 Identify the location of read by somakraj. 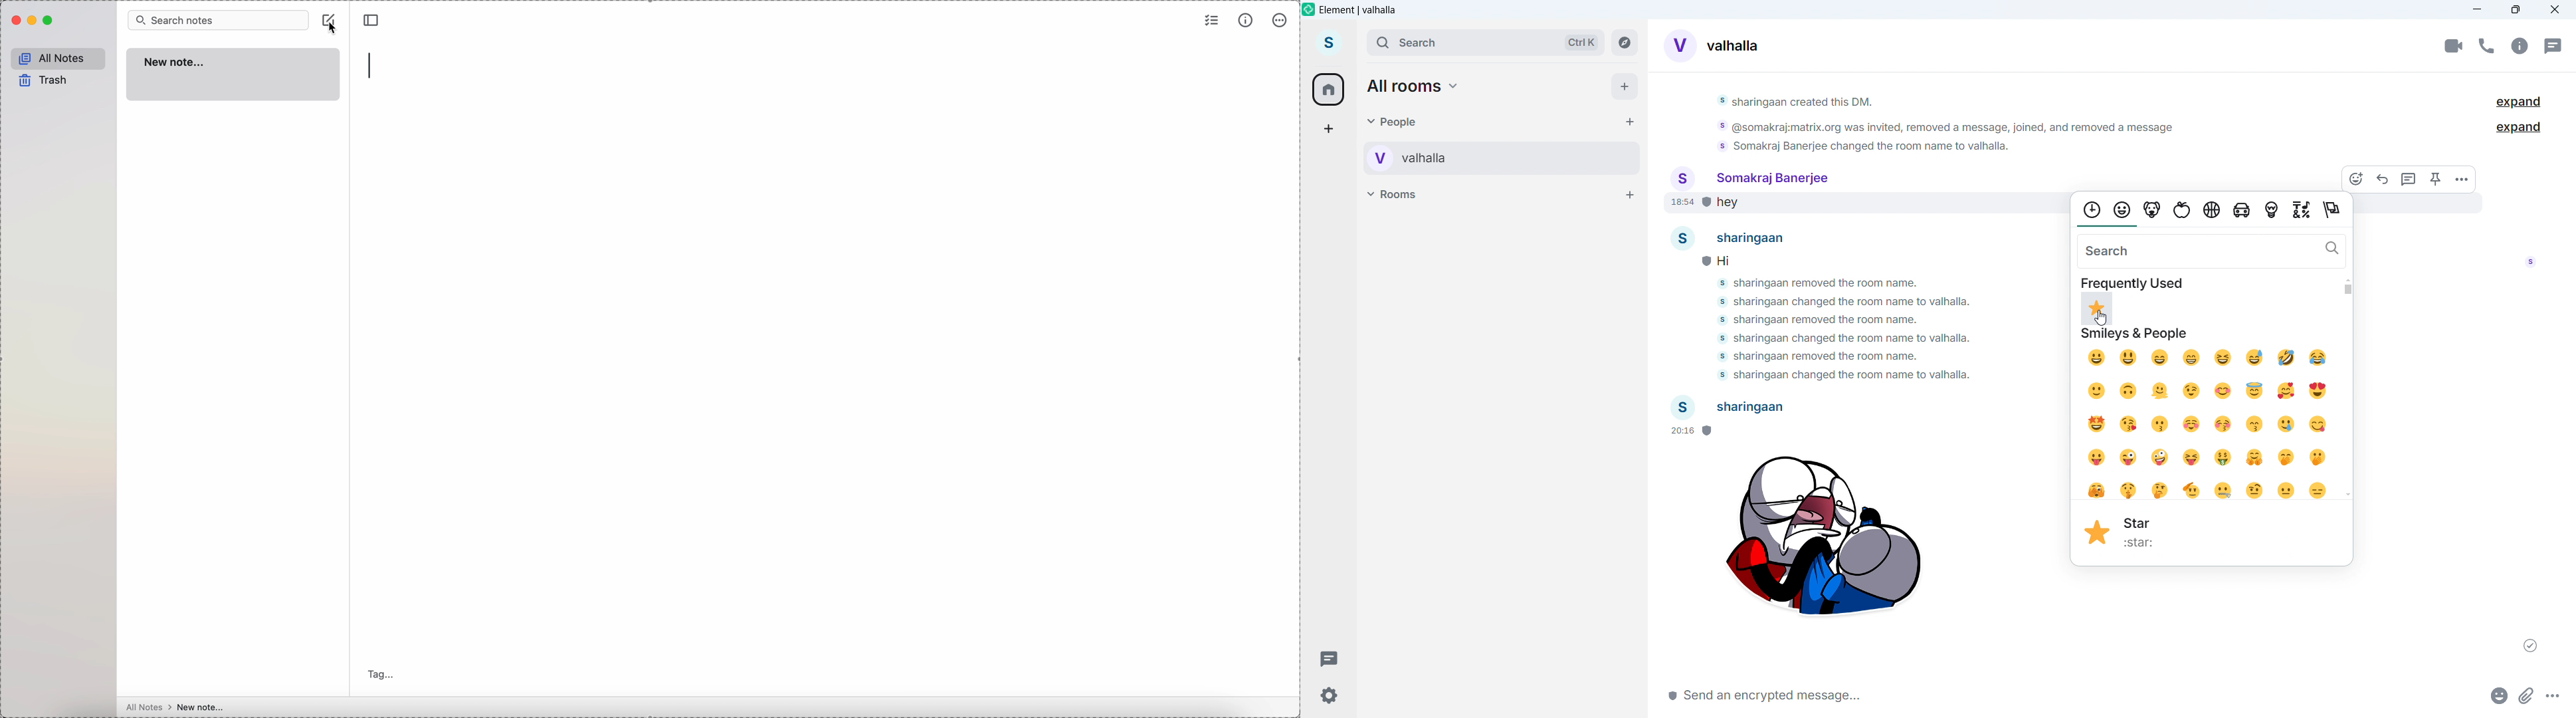
(2530, 266).